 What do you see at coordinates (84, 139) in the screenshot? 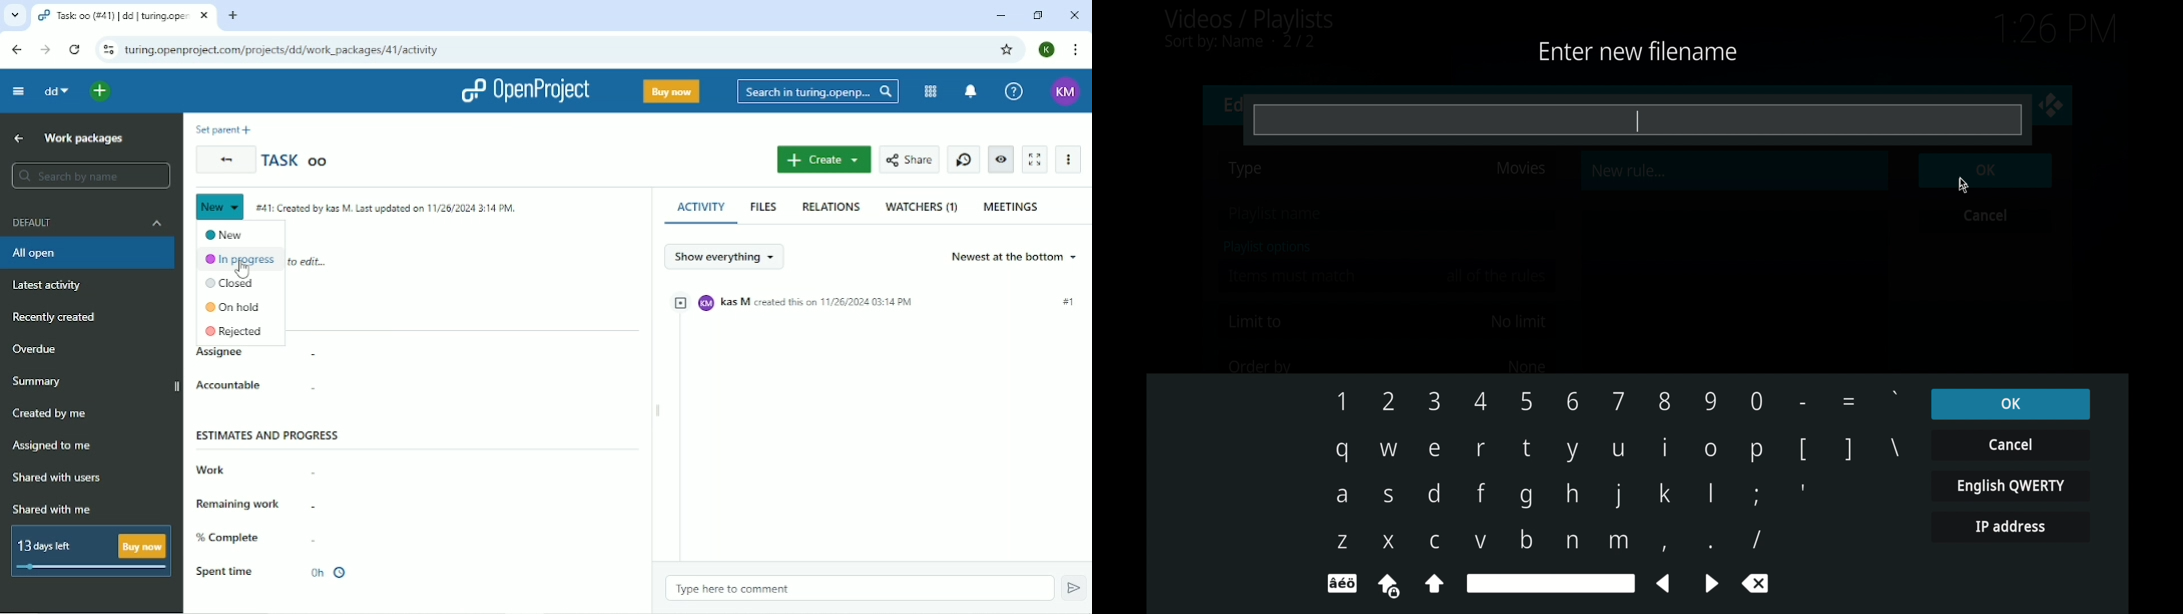
I see `Work packages` at bounding box center [84, 139].